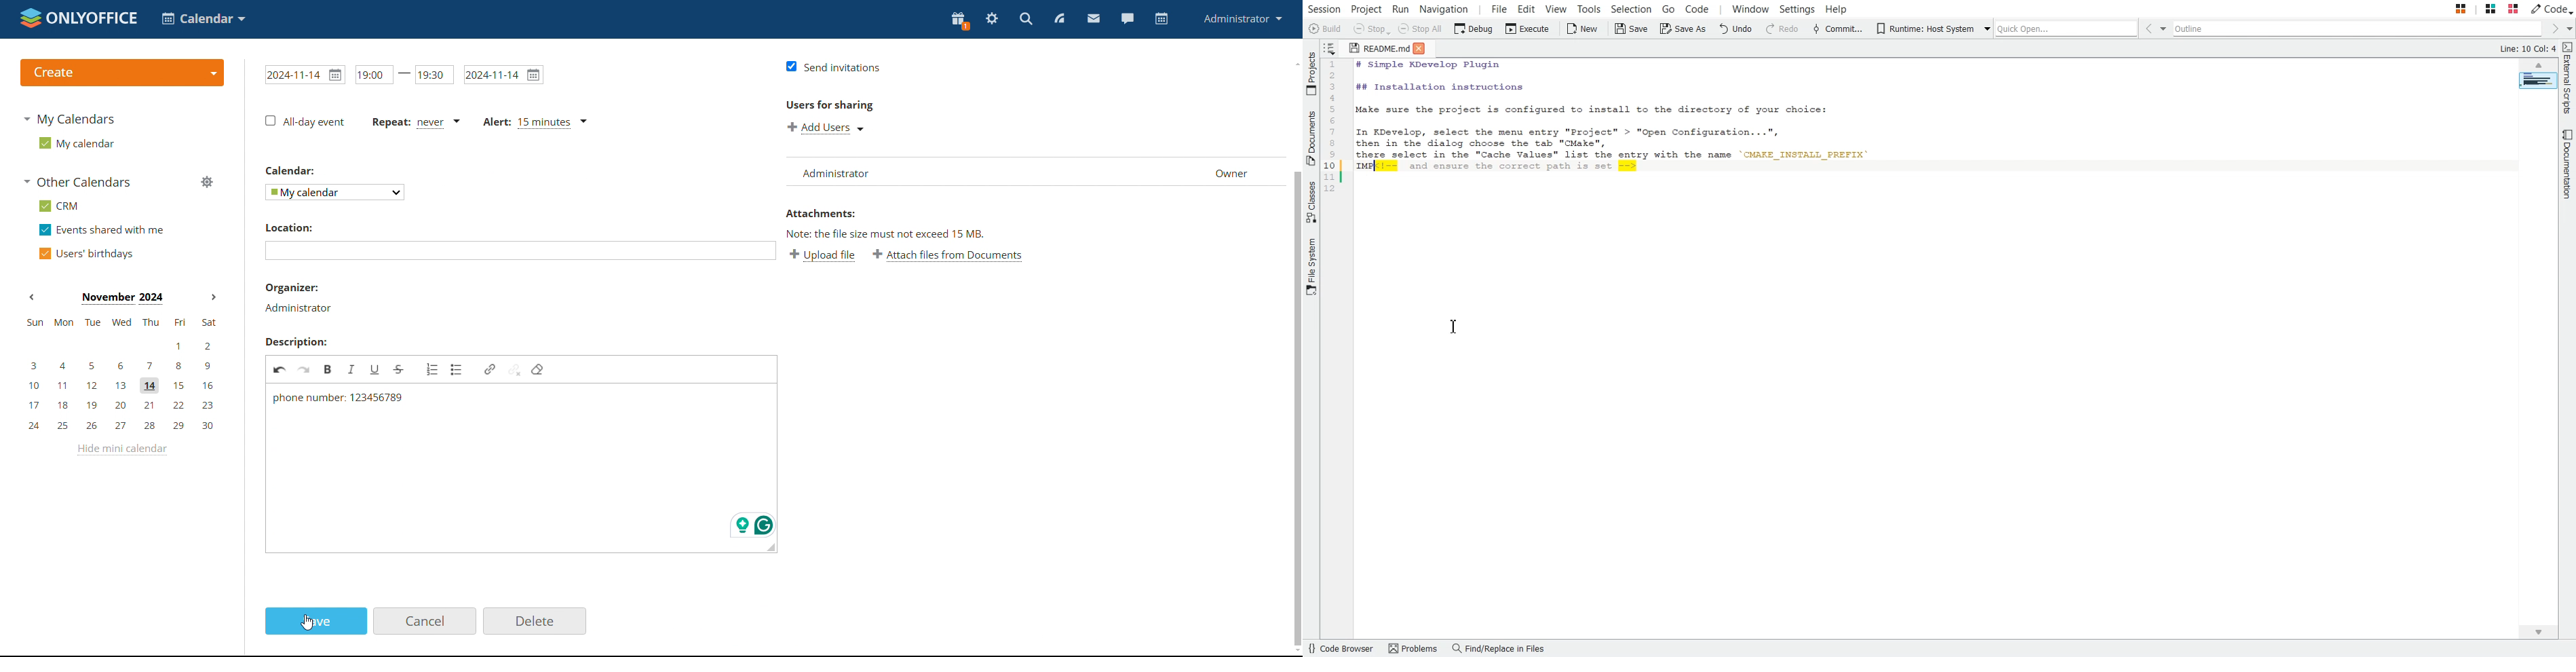 Image resolution: width=2576 pixels, height=672 pixels. What do you see at coordinates (833, 67) in the screenshot?
I see `checkbox` at bounding box center [833, 67].